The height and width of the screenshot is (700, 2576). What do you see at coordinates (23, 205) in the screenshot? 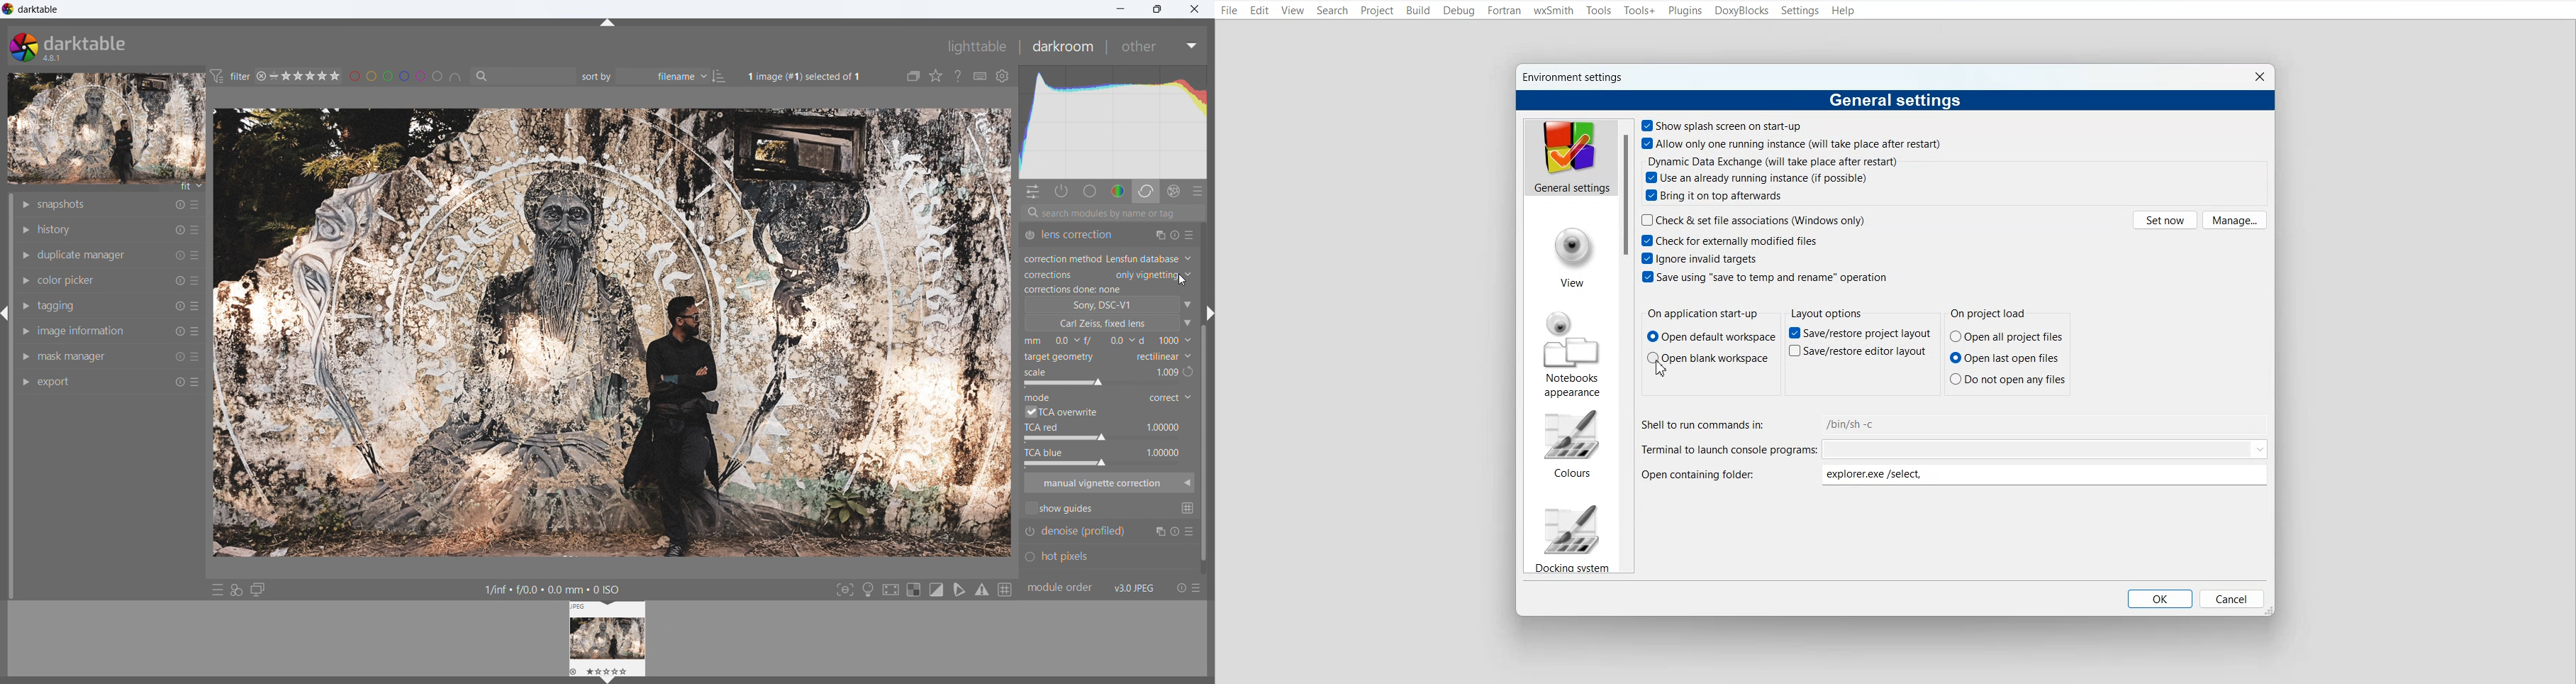
I see `show module` at bounding box center [23, 205].